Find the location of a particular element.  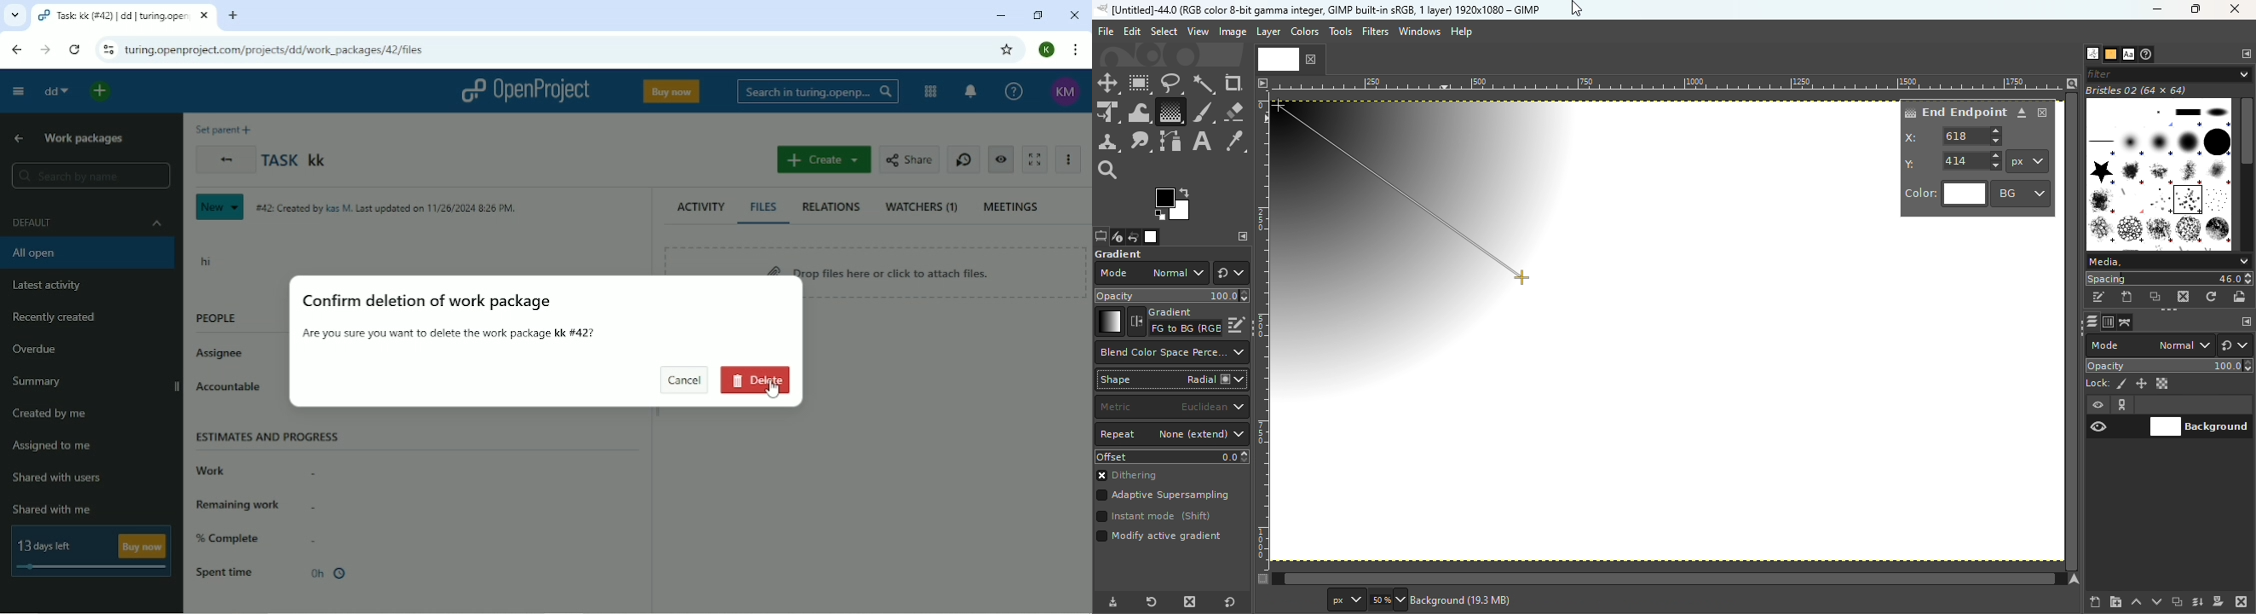

Delete this brush is located at coordinates (2185, 296).